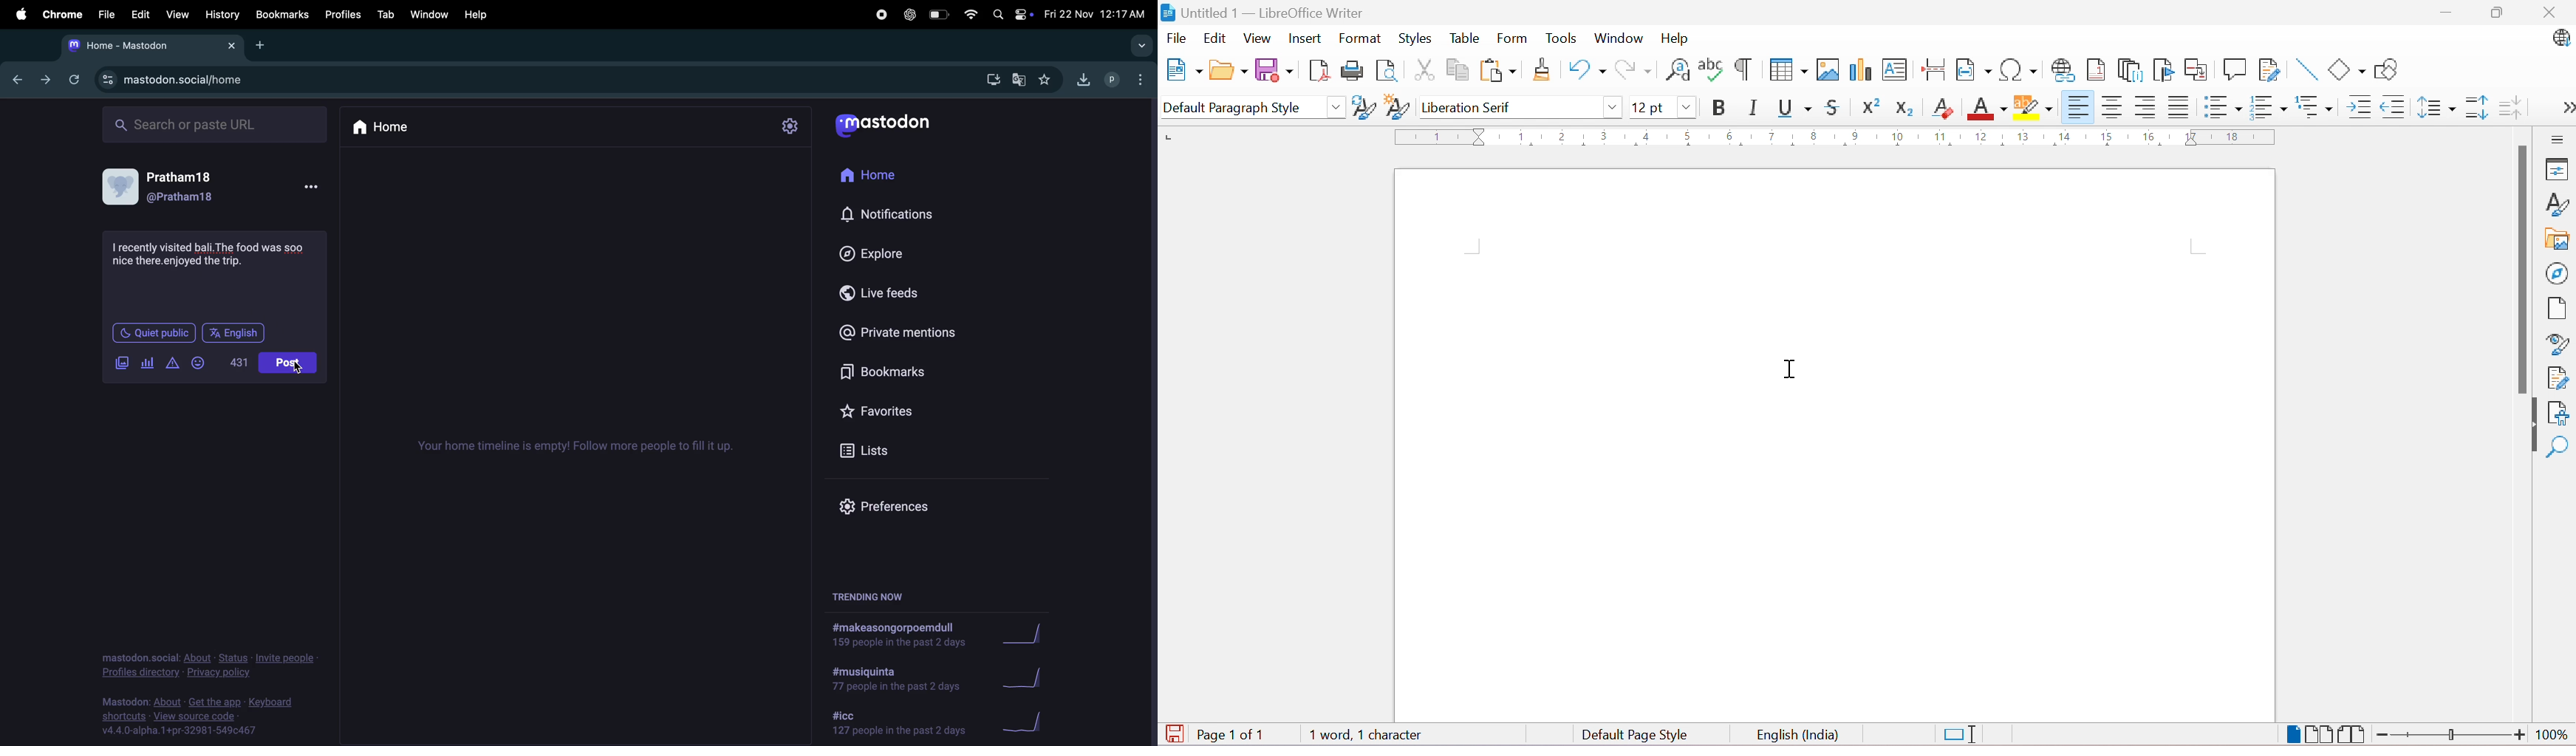  Describe the element at coordinates (1935, 72) in the screenshot. I see `Insert Page Break` at that location.